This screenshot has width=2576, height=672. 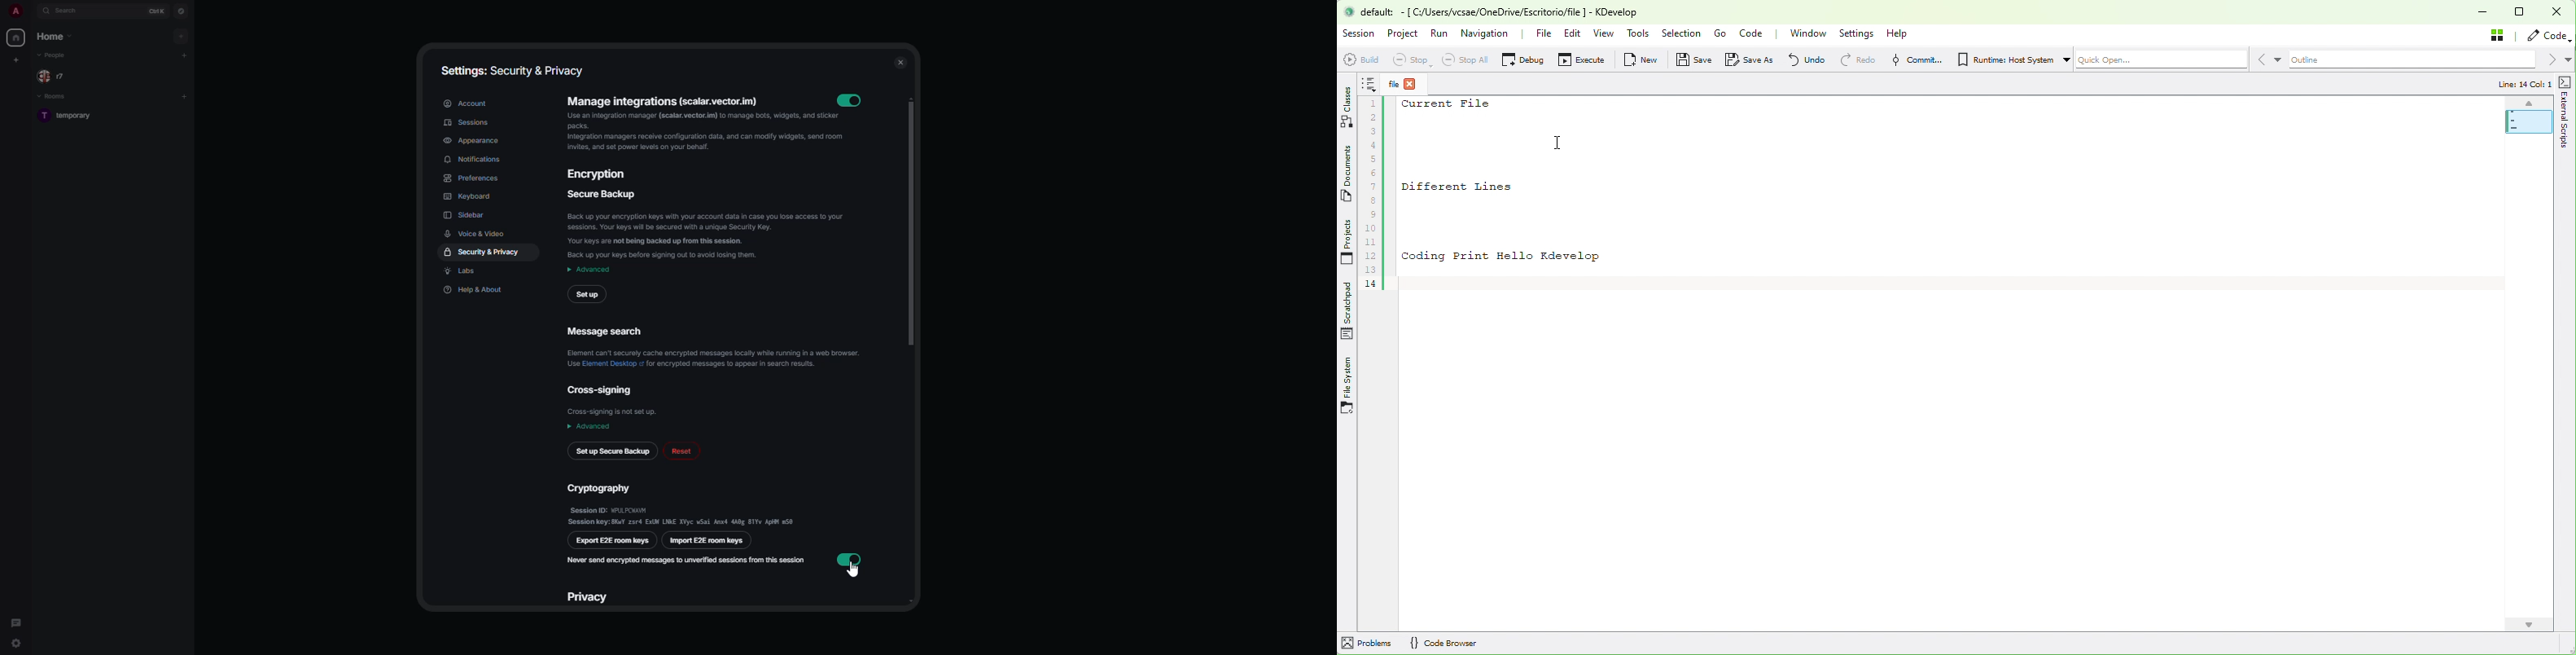 What do you see at coordinates (53, 77) in the screenshot?
I see `people` at bounding box center [53, 77].